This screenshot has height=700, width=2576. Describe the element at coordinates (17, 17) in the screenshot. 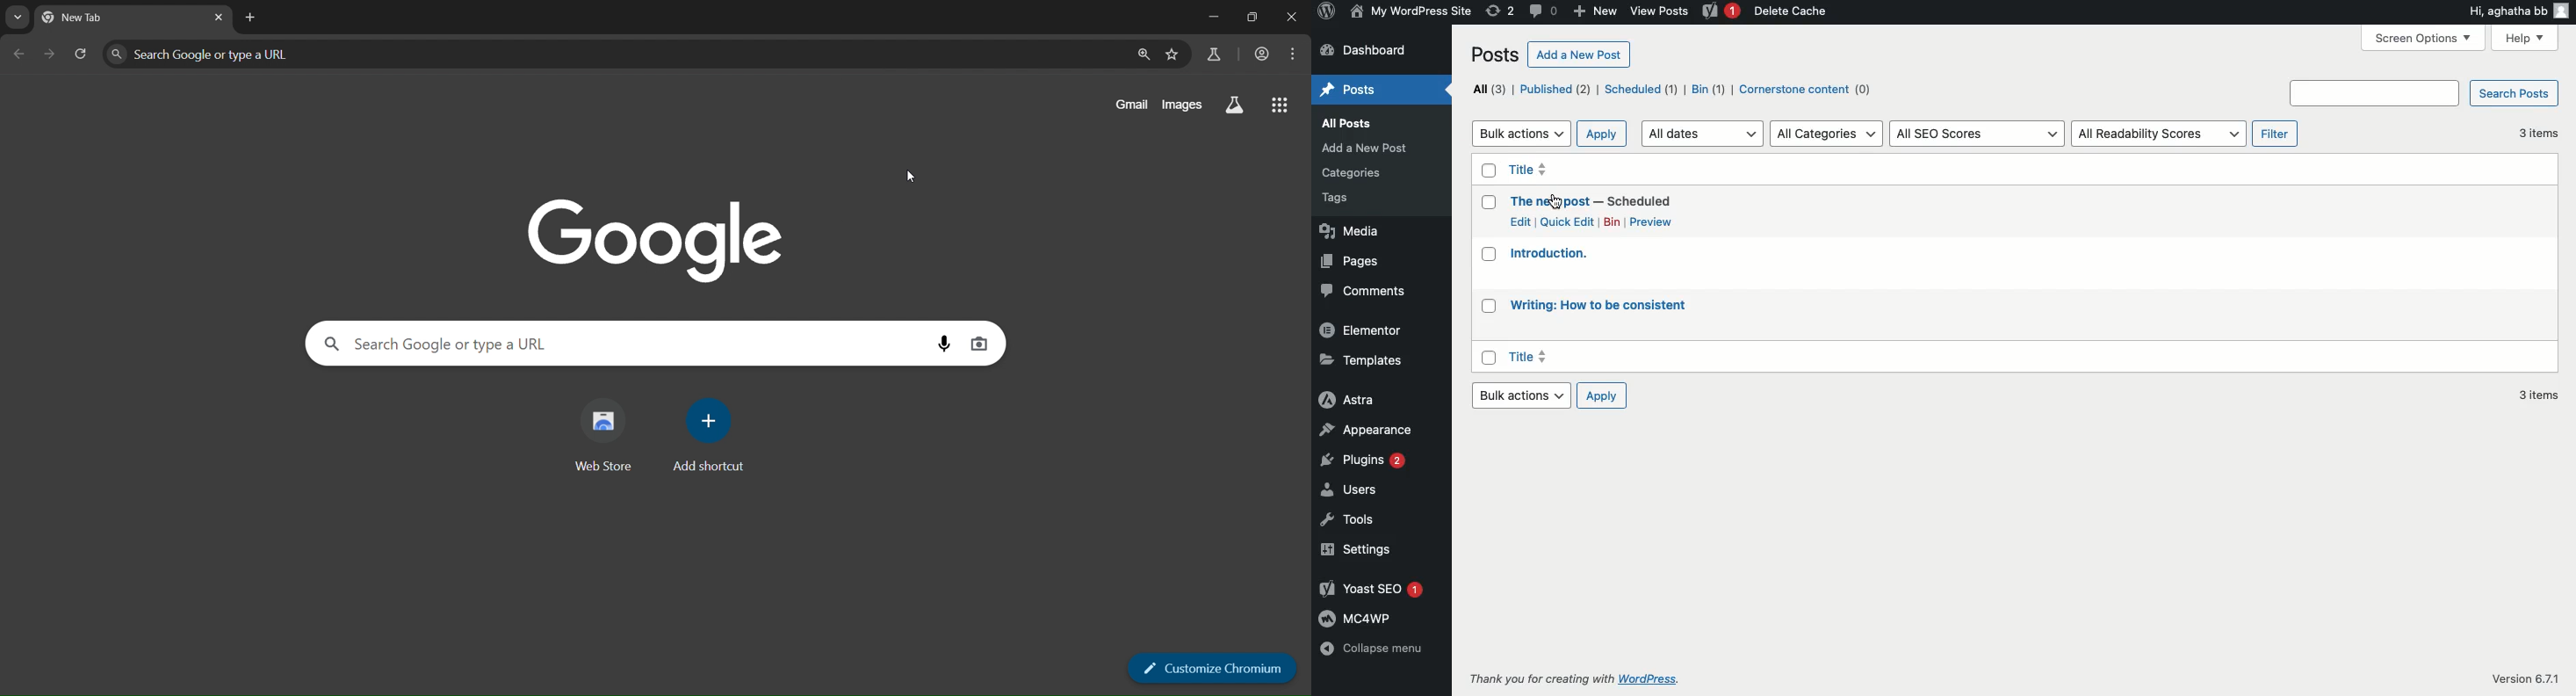

I see `search tabs` at that location.